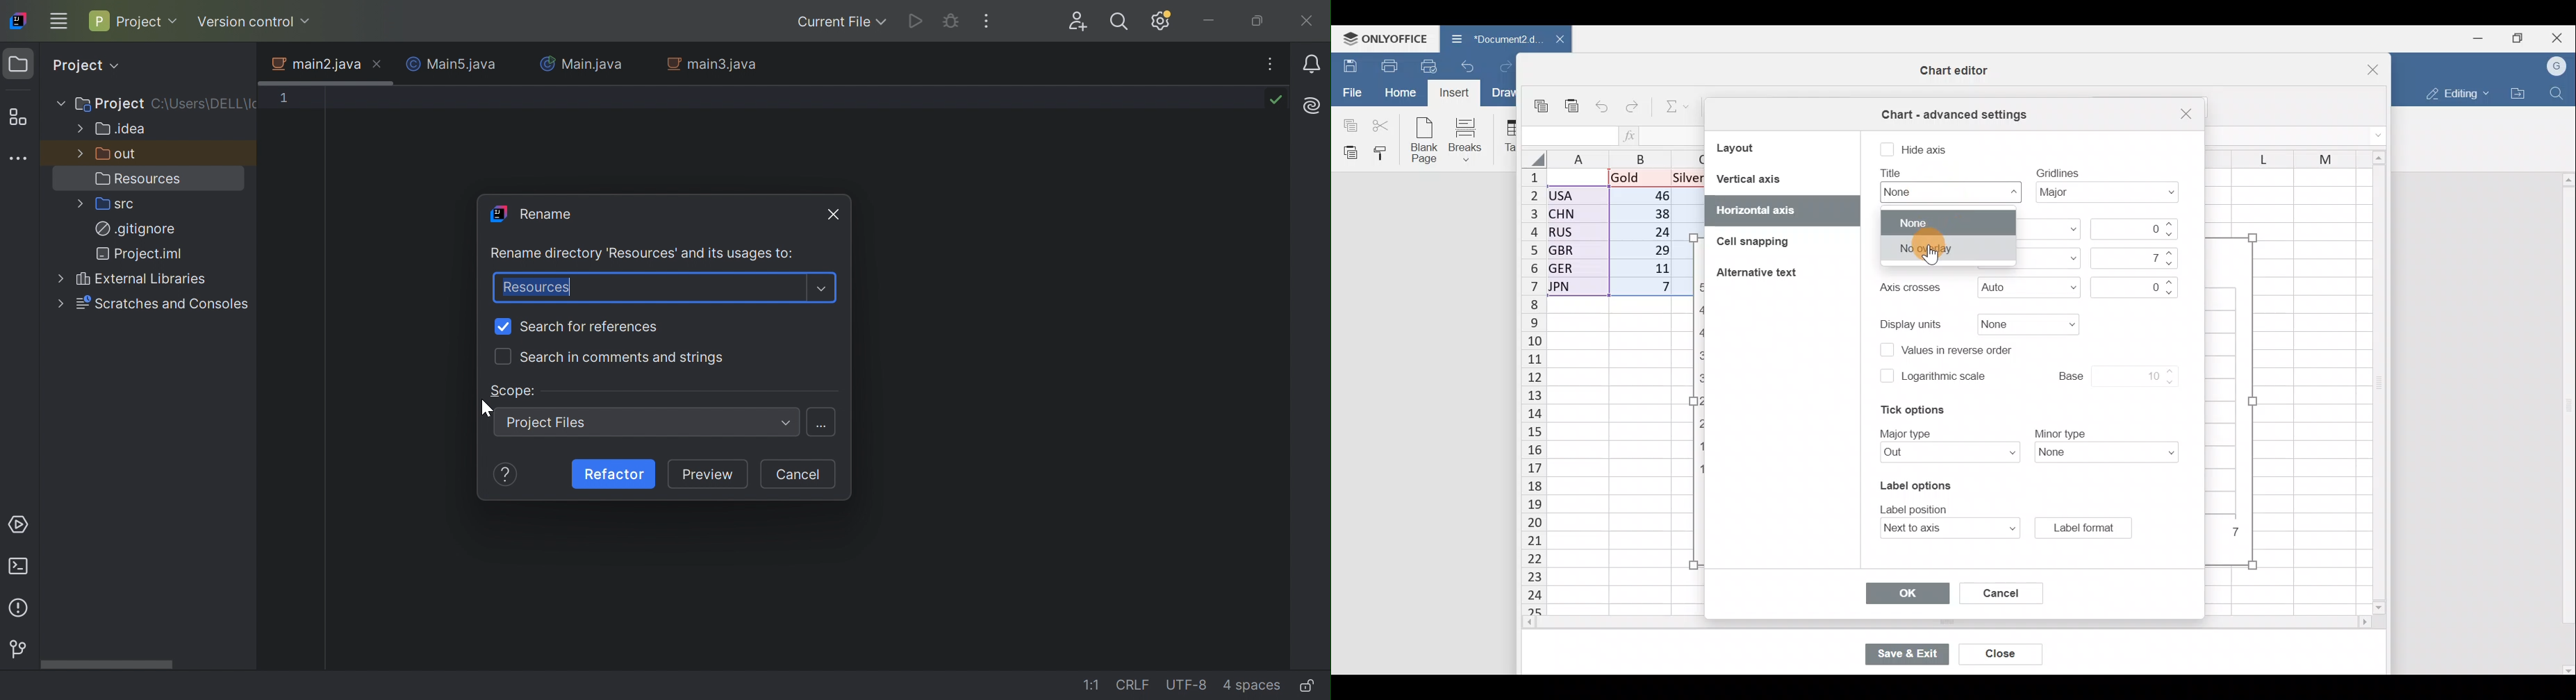 Image resolution: width=2576 pixels, height=700 pixels. Describe the element at coordinates (1885, 375) in the screenshot. I see `checkbox` at that location.